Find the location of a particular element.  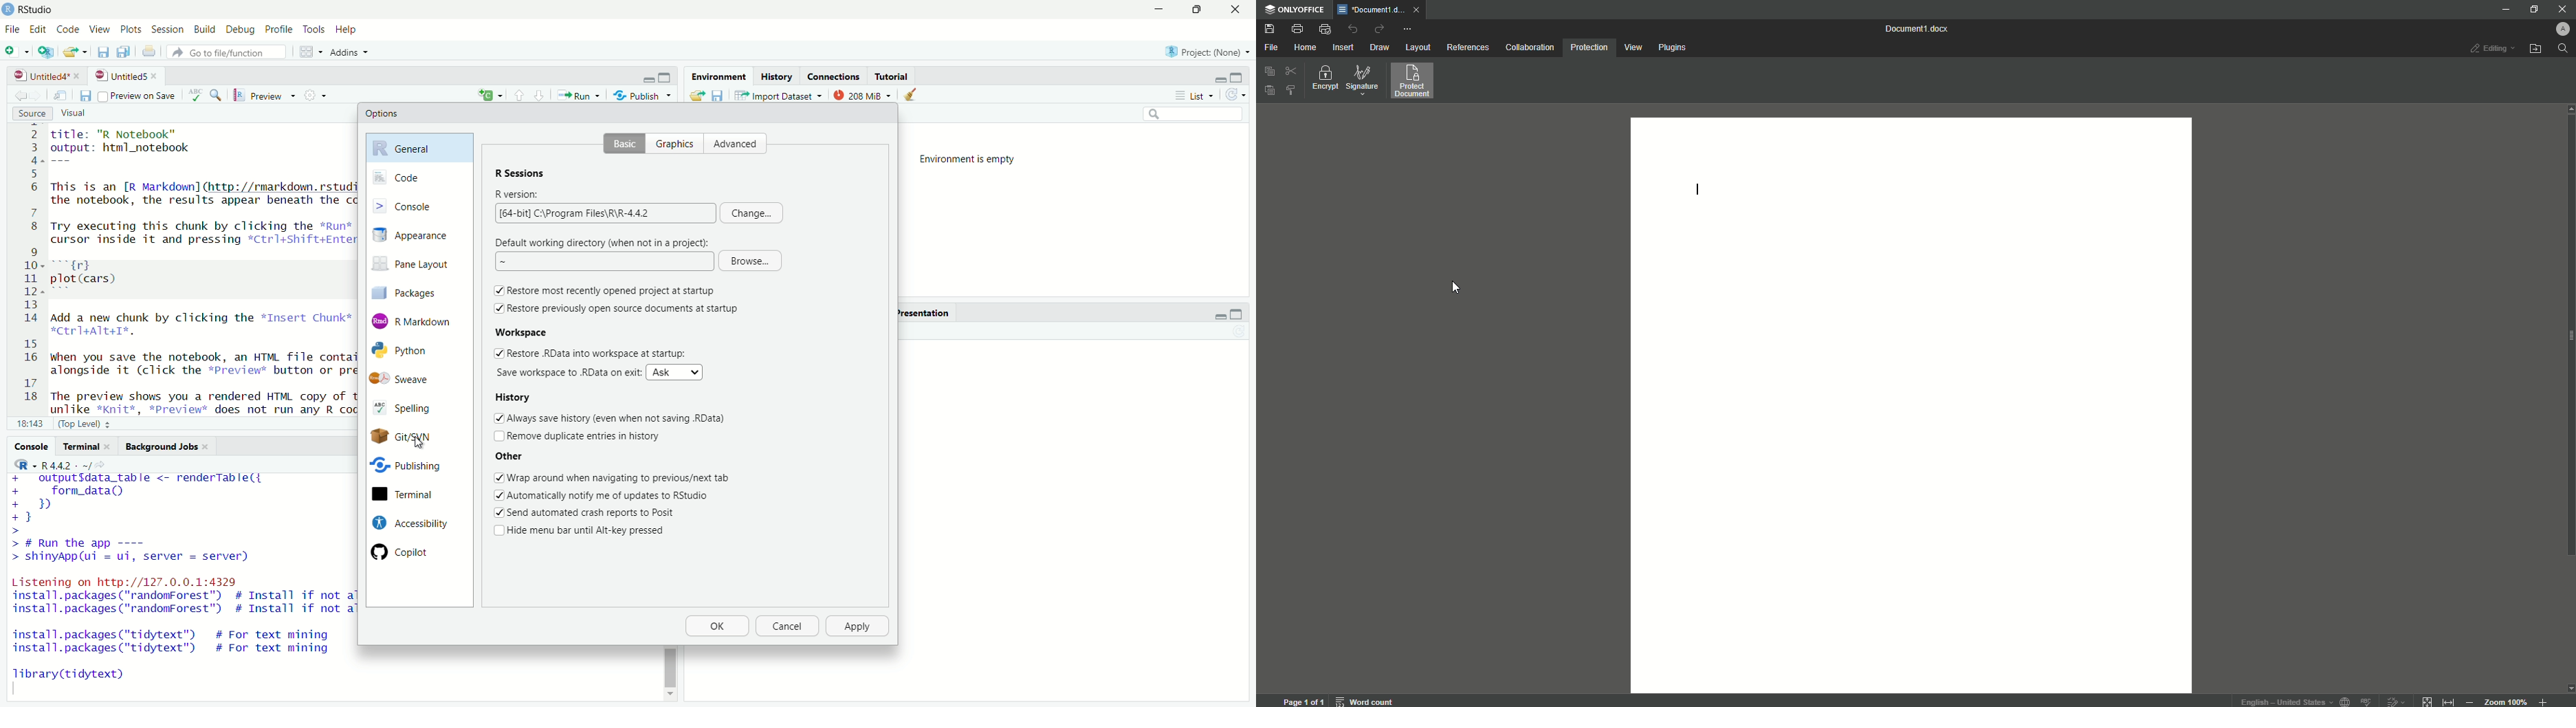

Document 1 is located at coordinates (1916, 28).